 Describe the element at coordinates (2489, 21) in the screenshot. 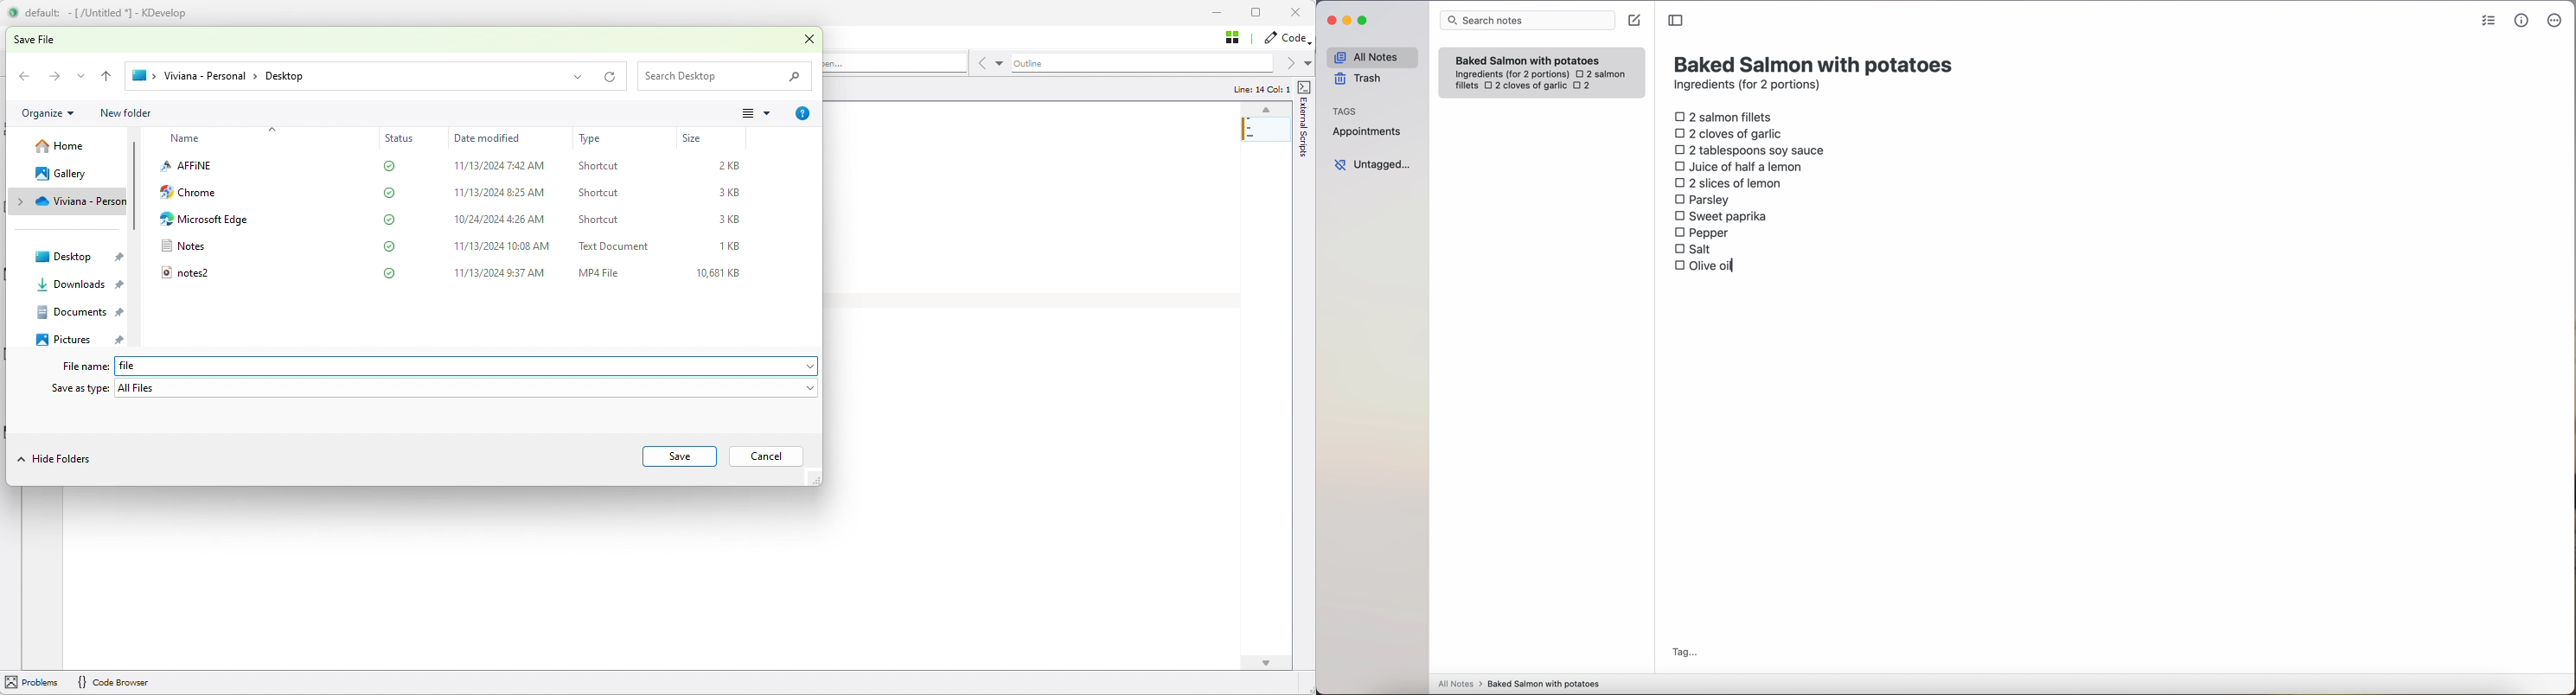

I see `check list` at that location.